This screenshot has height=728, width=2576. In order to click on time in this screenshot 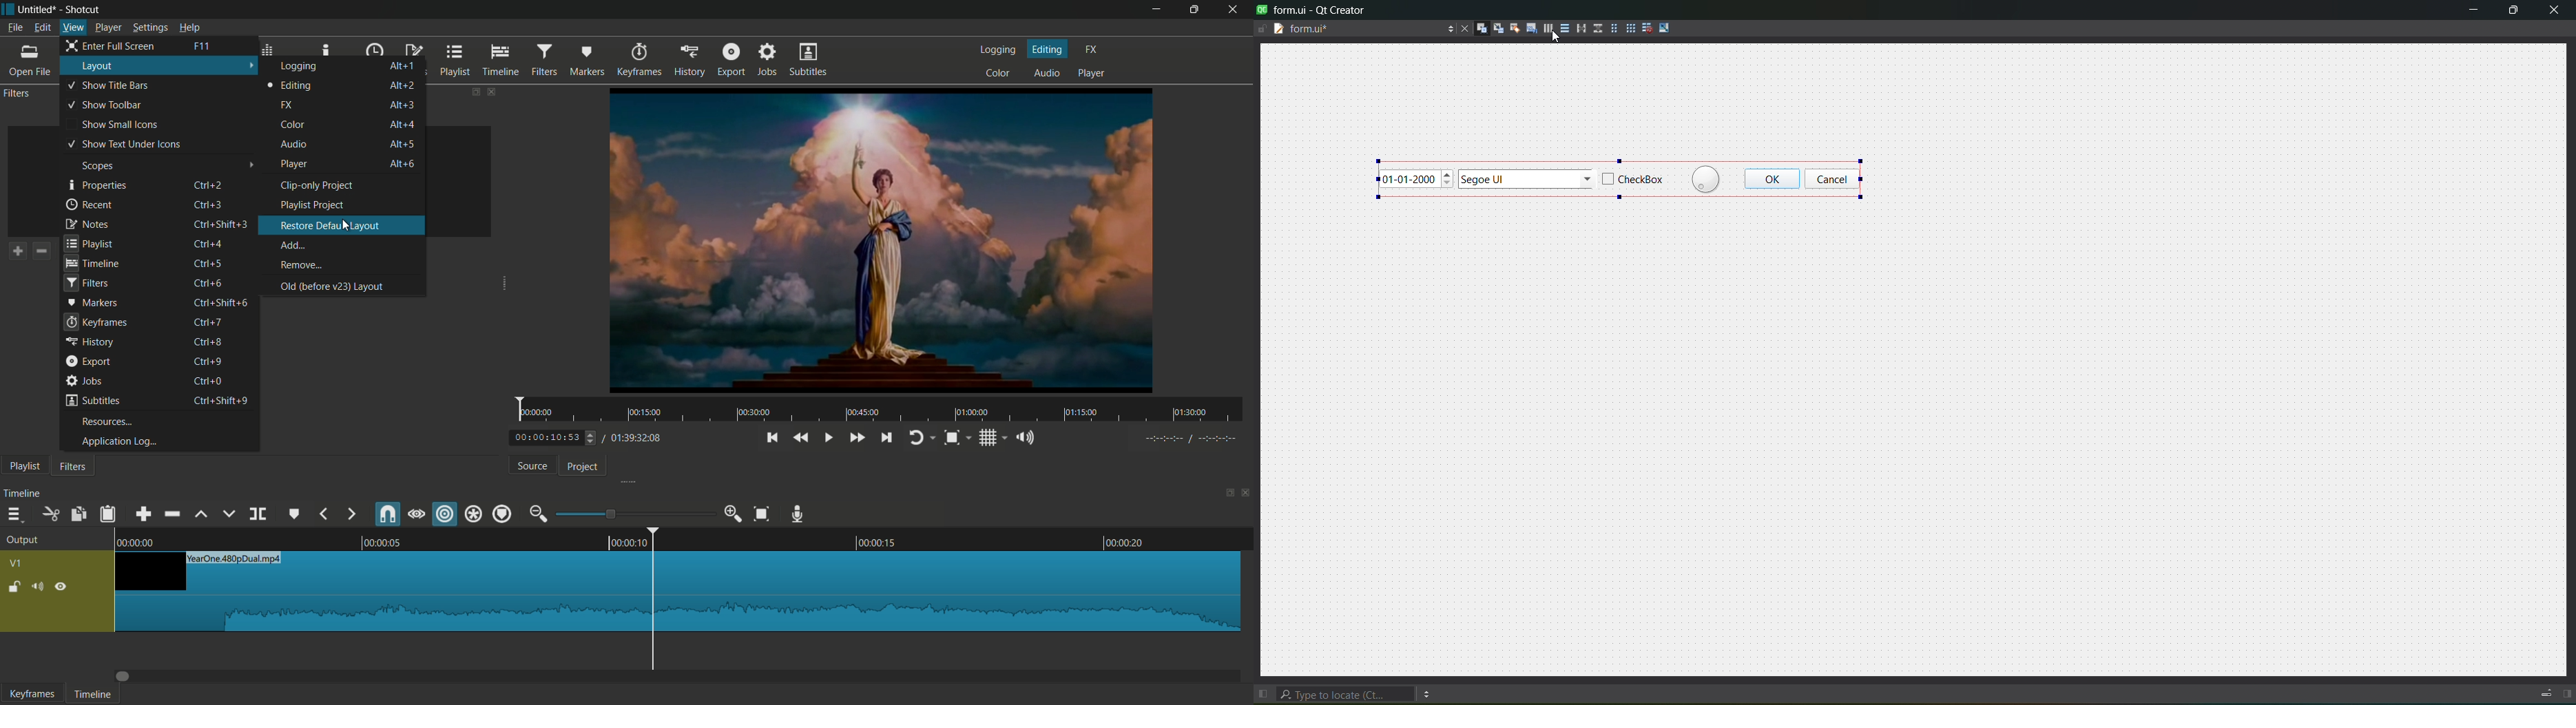, I will do `click(884, 410)`.